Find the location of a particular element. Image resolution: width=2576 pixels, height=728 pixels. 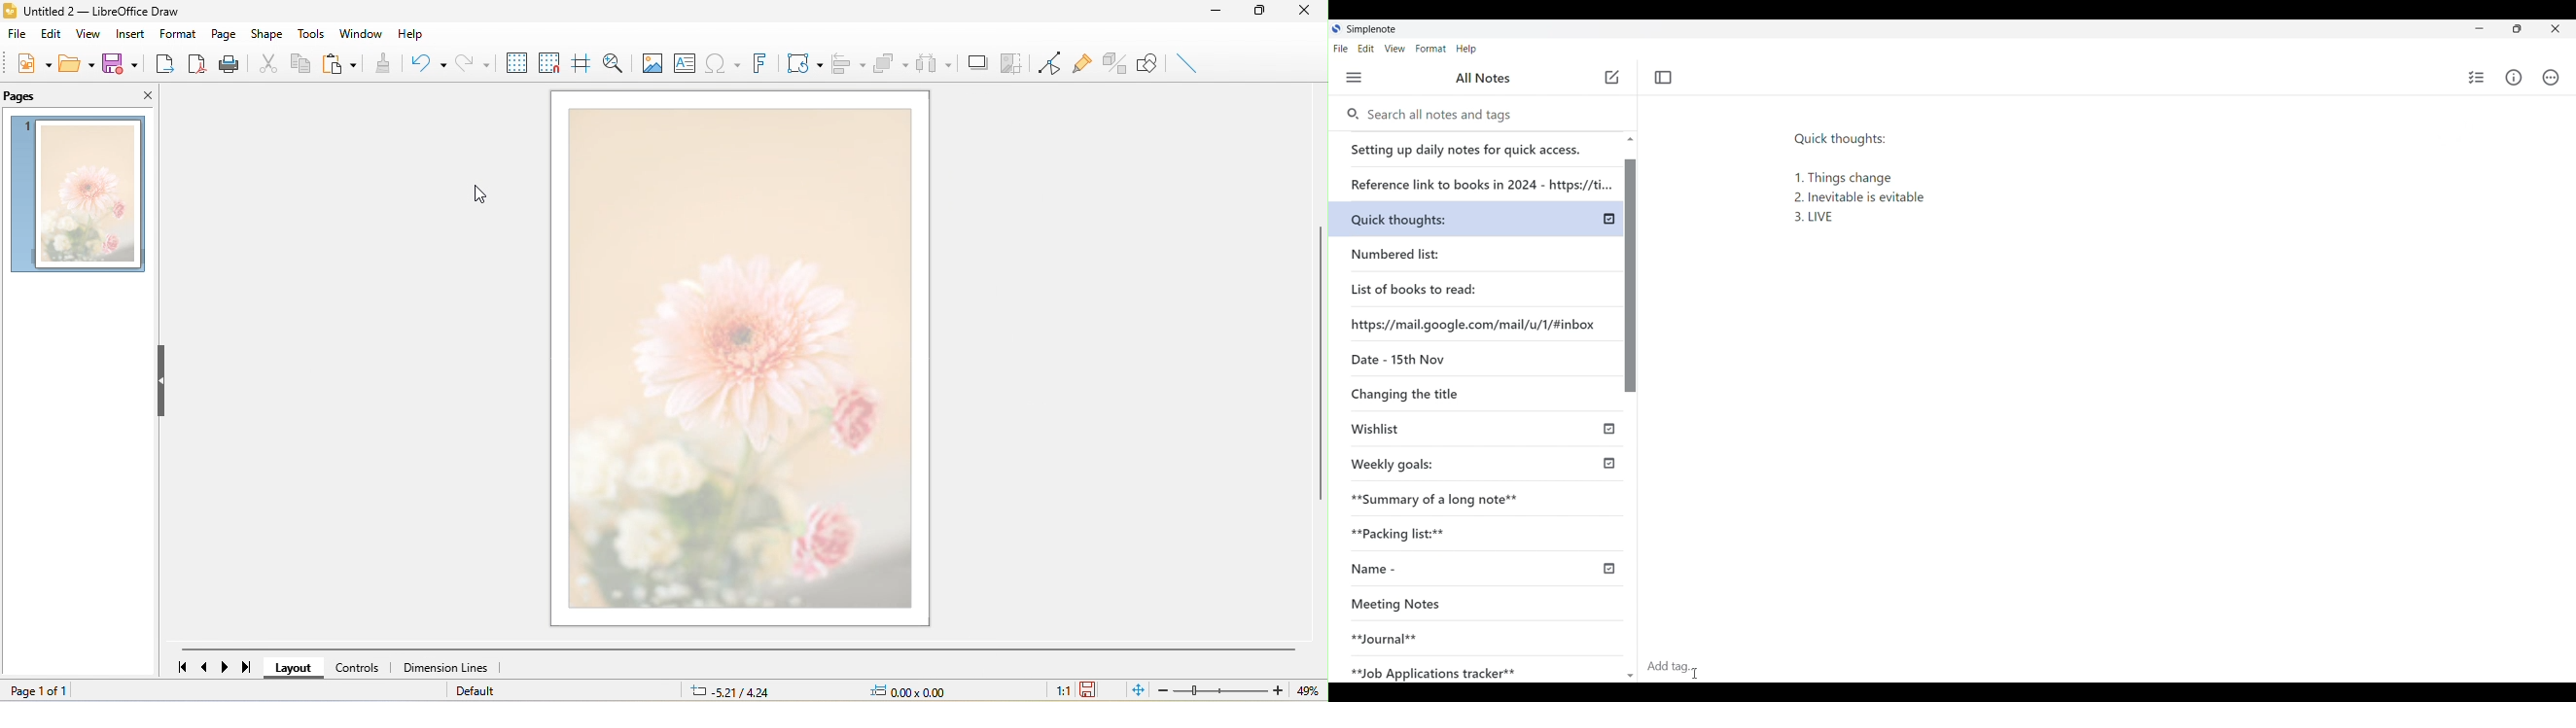

next page is located at coordinates (223, 667).